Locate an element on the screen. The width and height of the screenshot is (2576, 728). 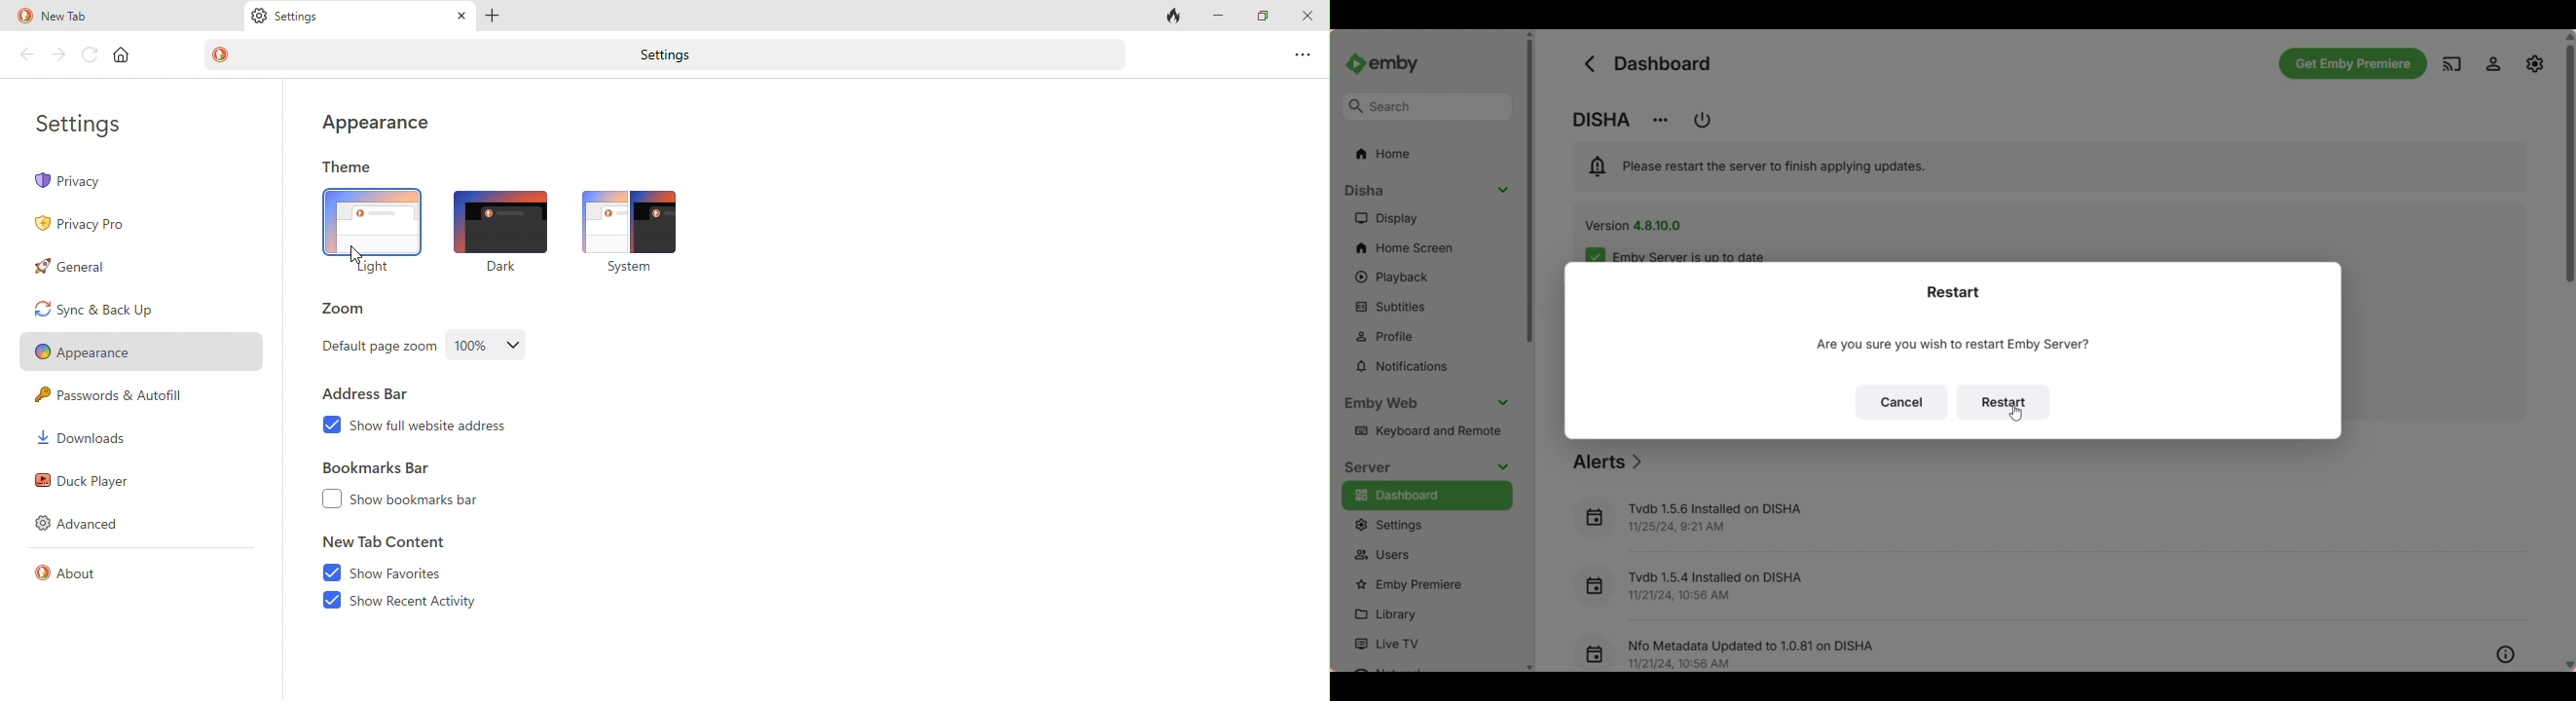
settings is located at coordinates (672, 56).